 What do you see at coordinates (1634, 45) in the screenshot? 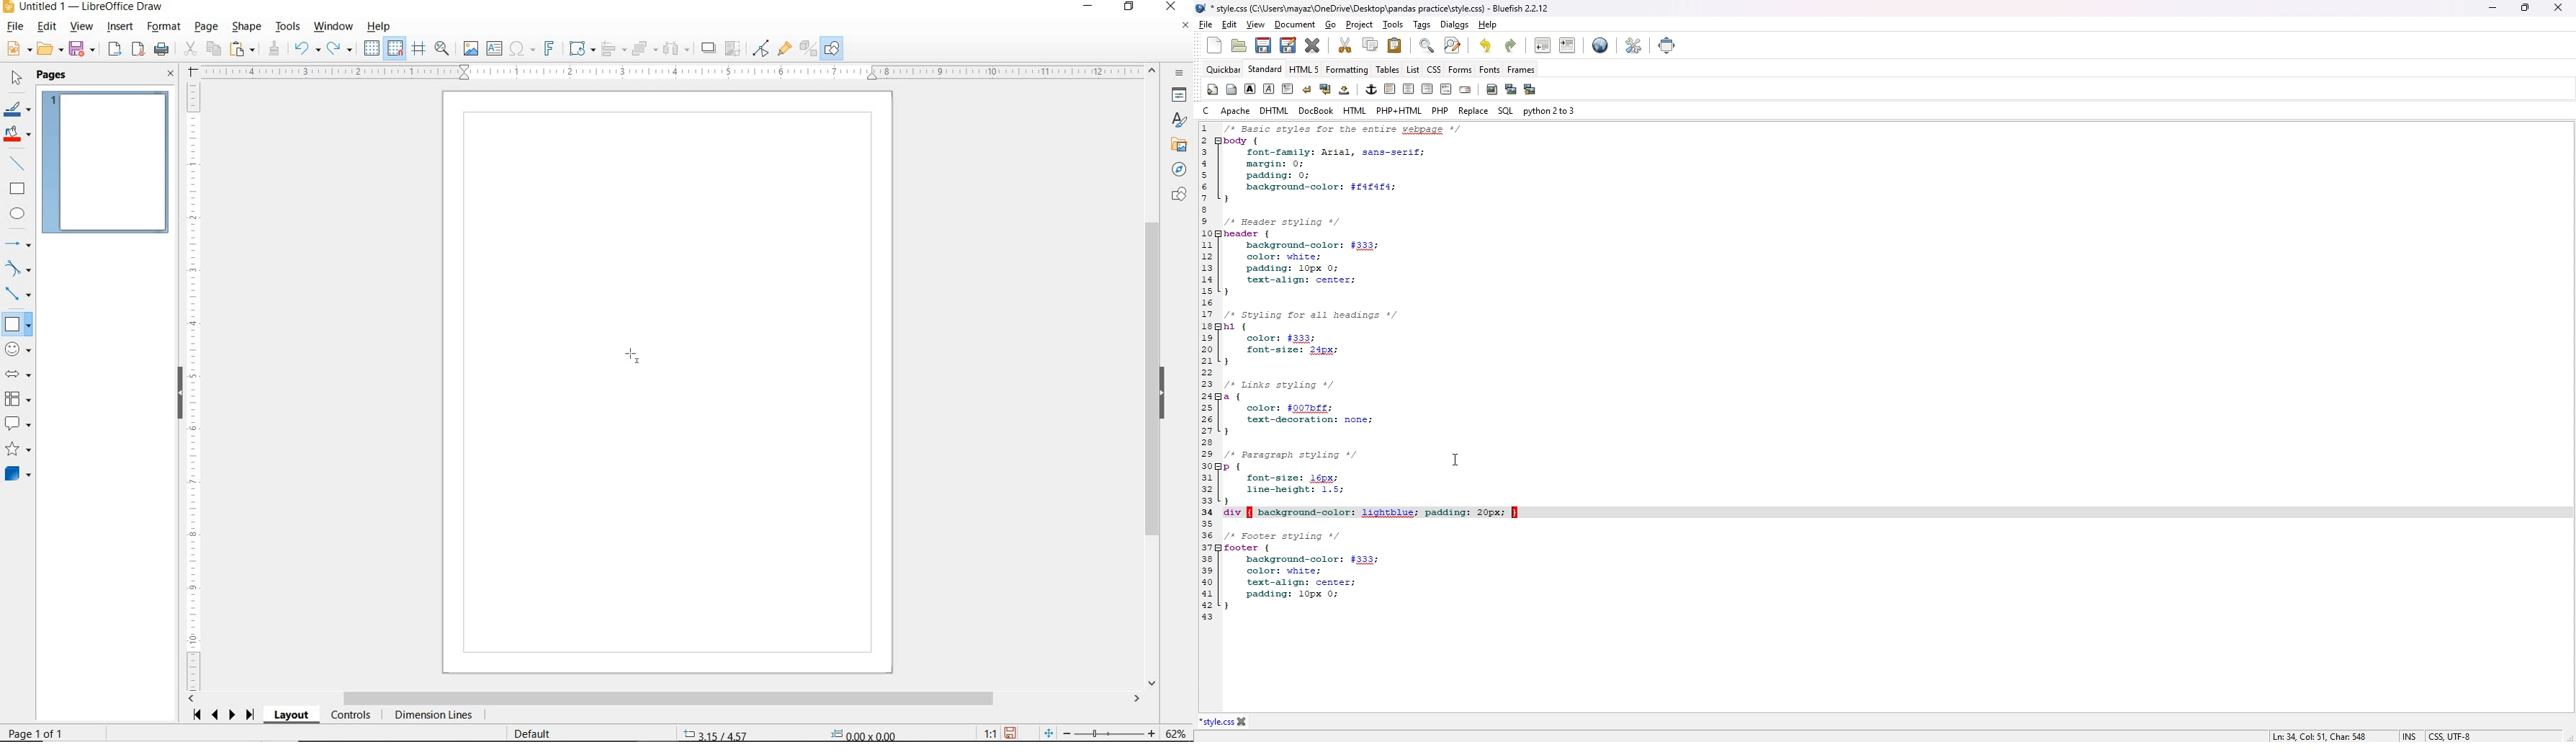
I see `edit preference` at bounding box center [1634, 45].